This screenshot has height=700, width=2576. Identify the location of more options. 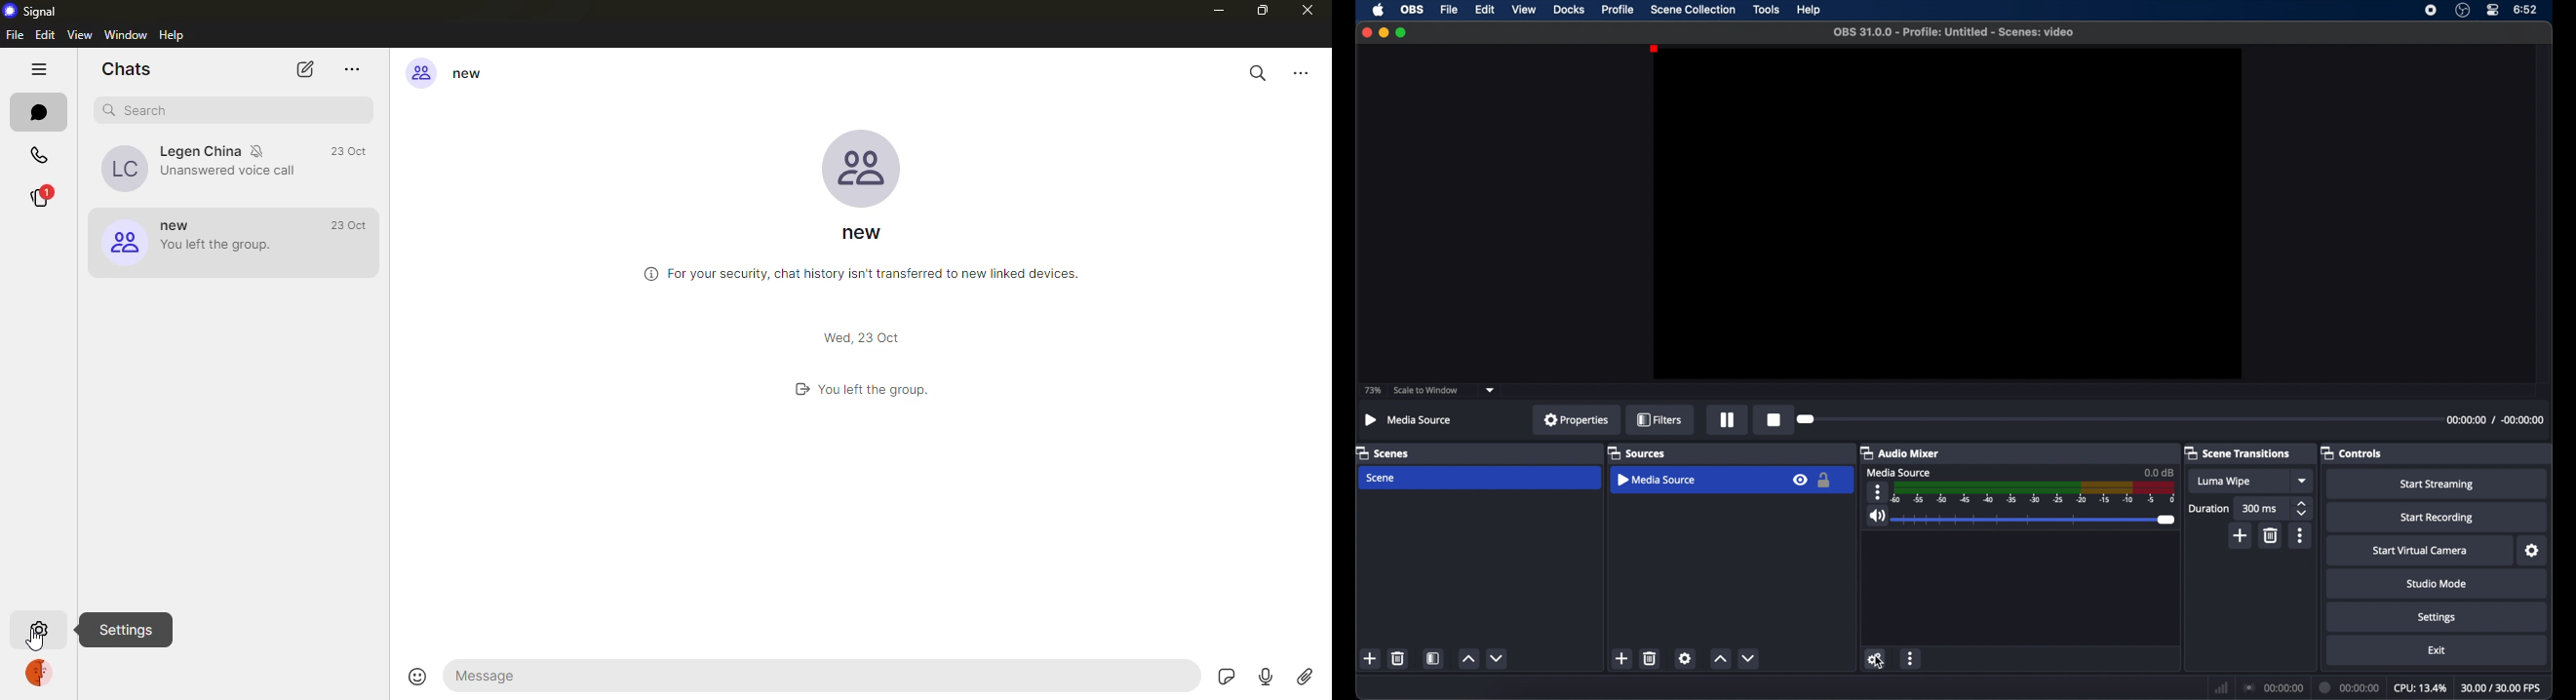
(1878, 492).